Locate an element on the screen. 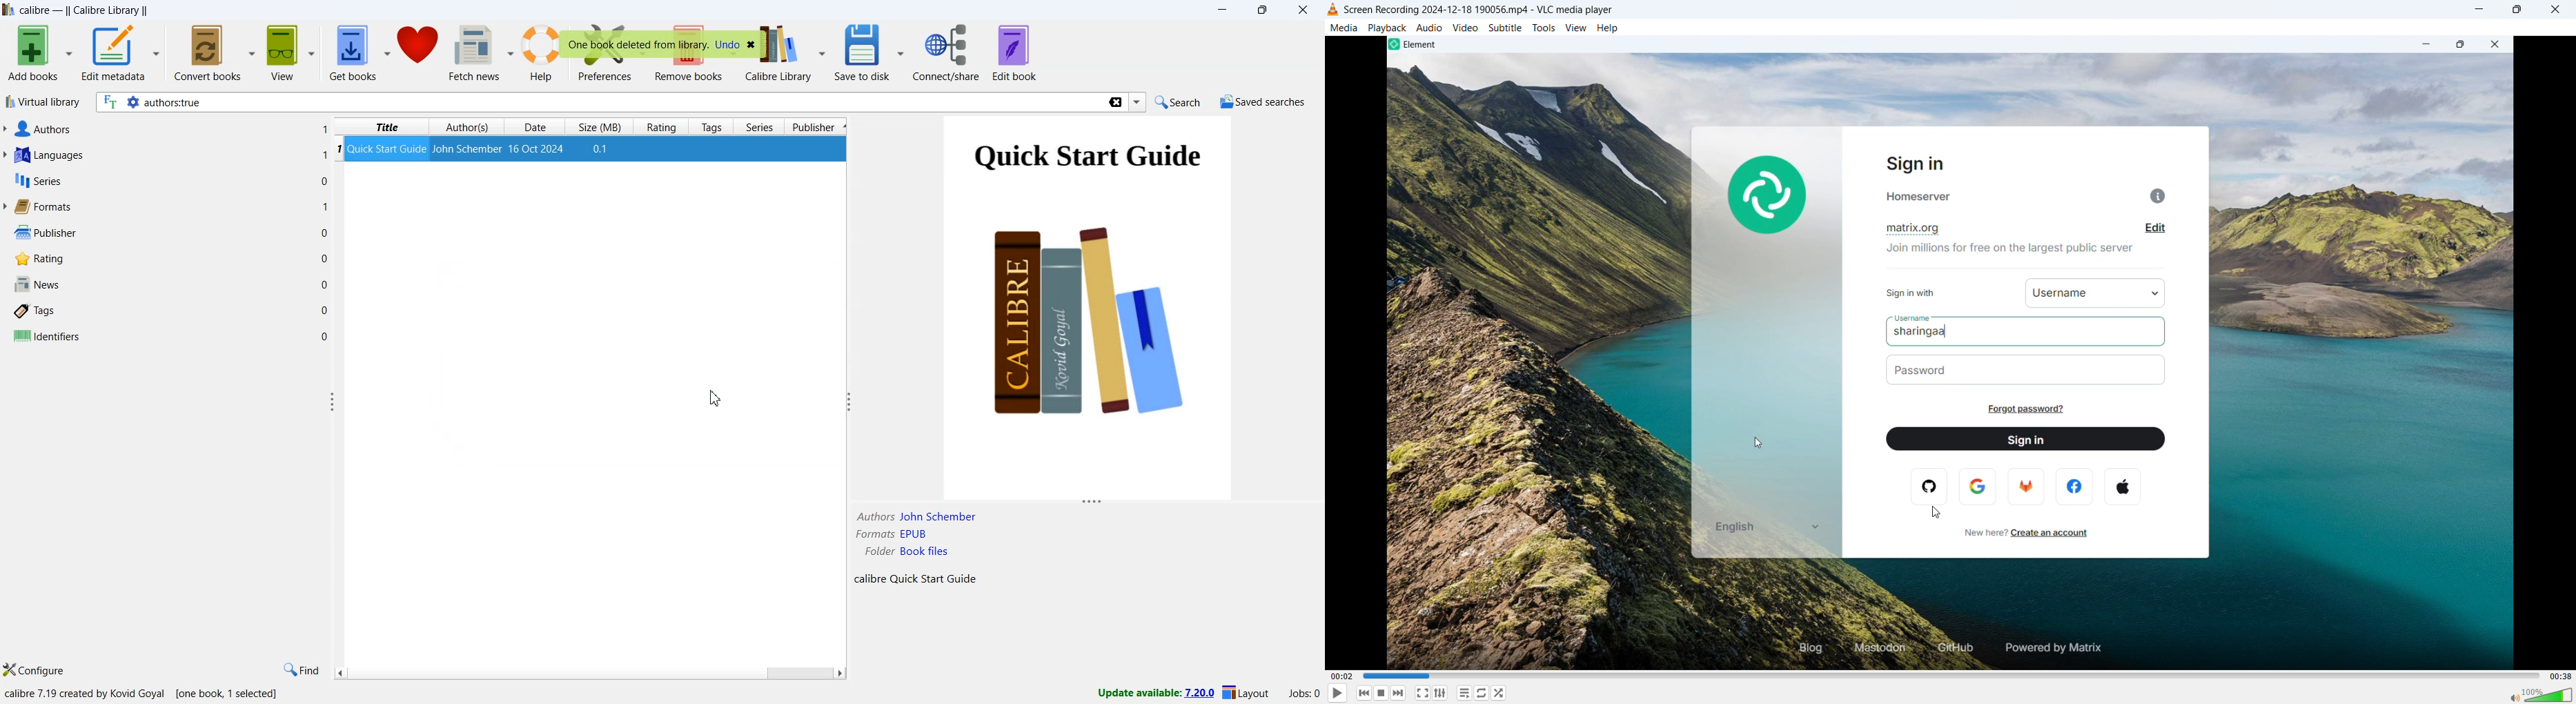 Image resolution: width=2576 pixels, height=728 pixels. minimize is located at coordinates (1226, 11).